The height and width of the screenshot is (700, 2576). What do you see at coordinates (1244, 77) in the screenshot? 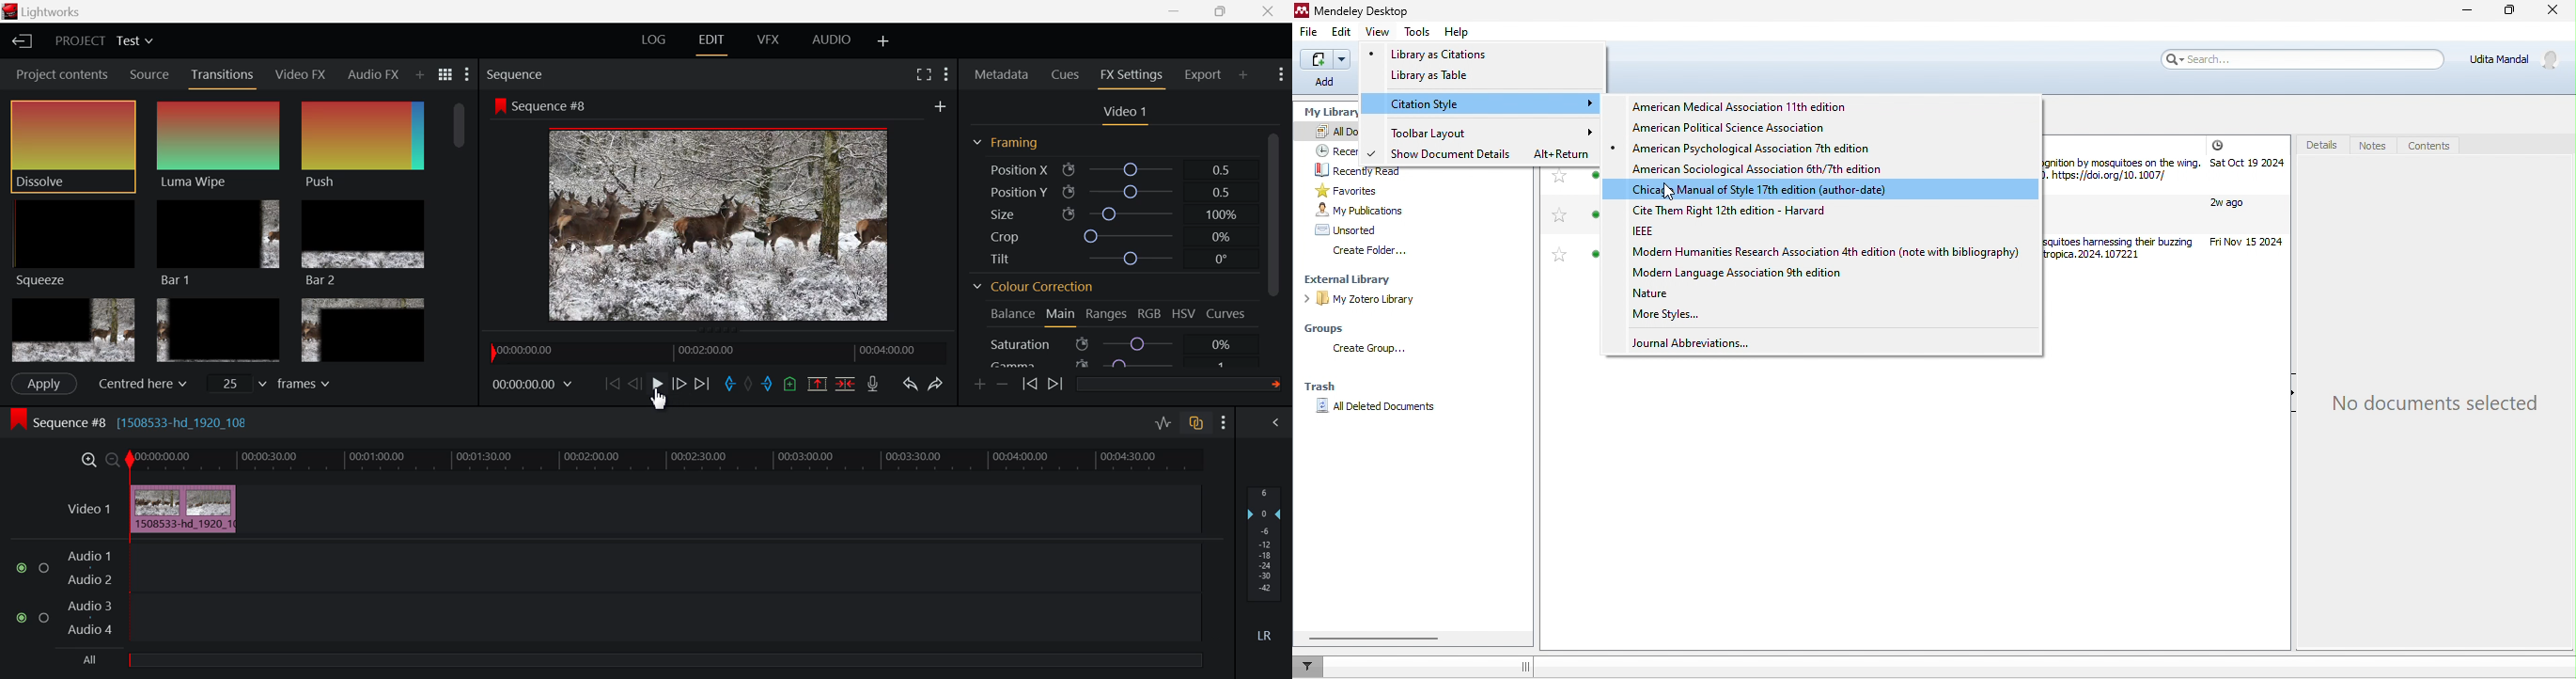
I see `Add panel` at bounding box center [1244, 77].